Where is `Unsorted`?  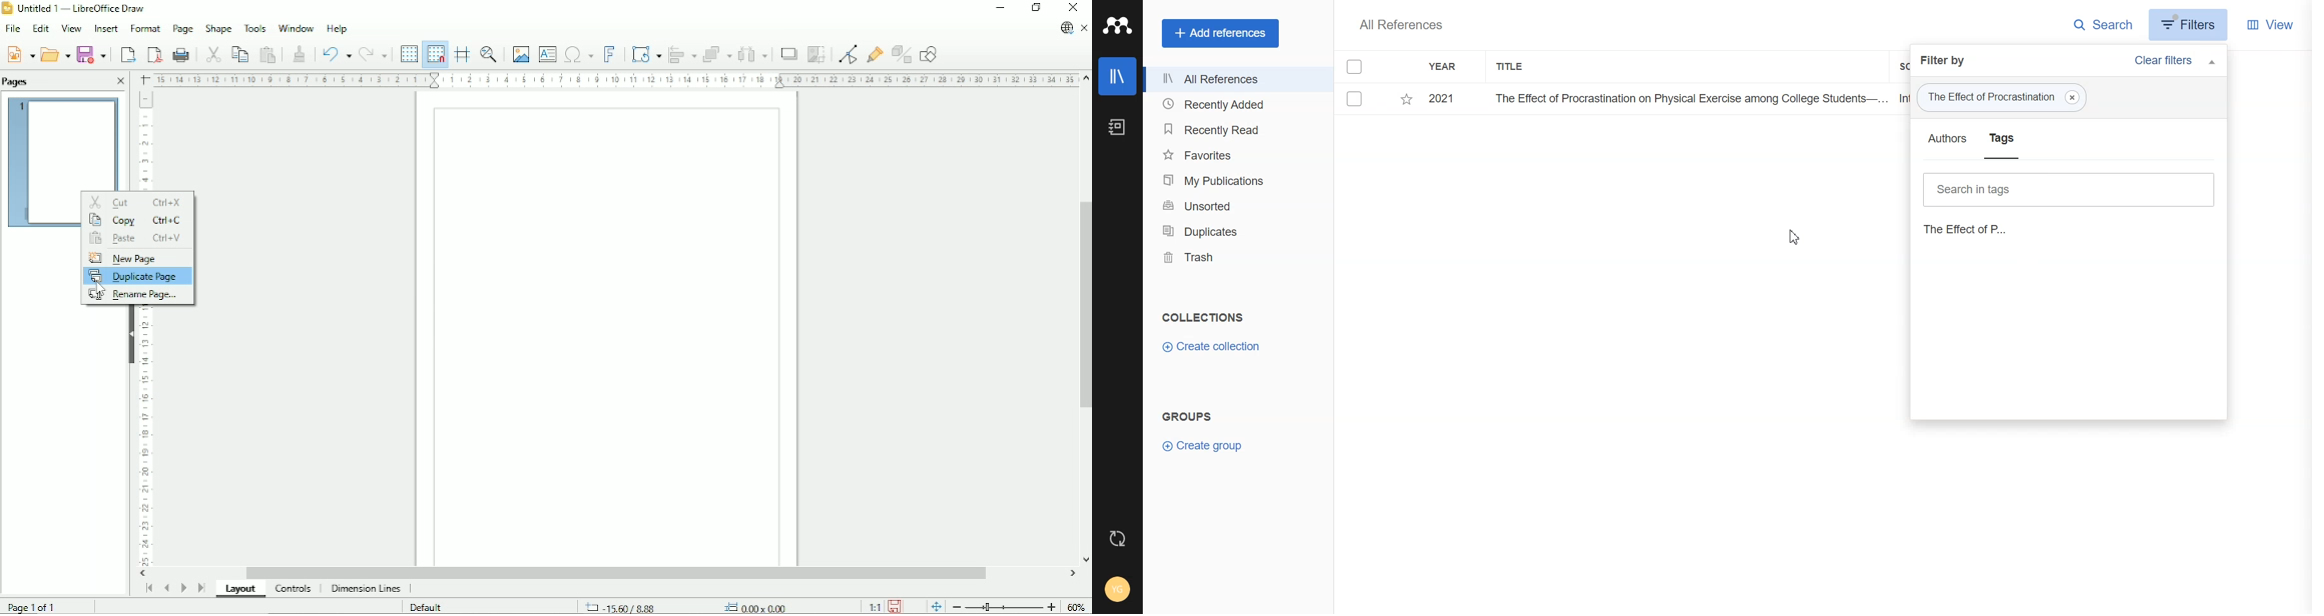
Unsorted is located at coordinates (1231, 206).